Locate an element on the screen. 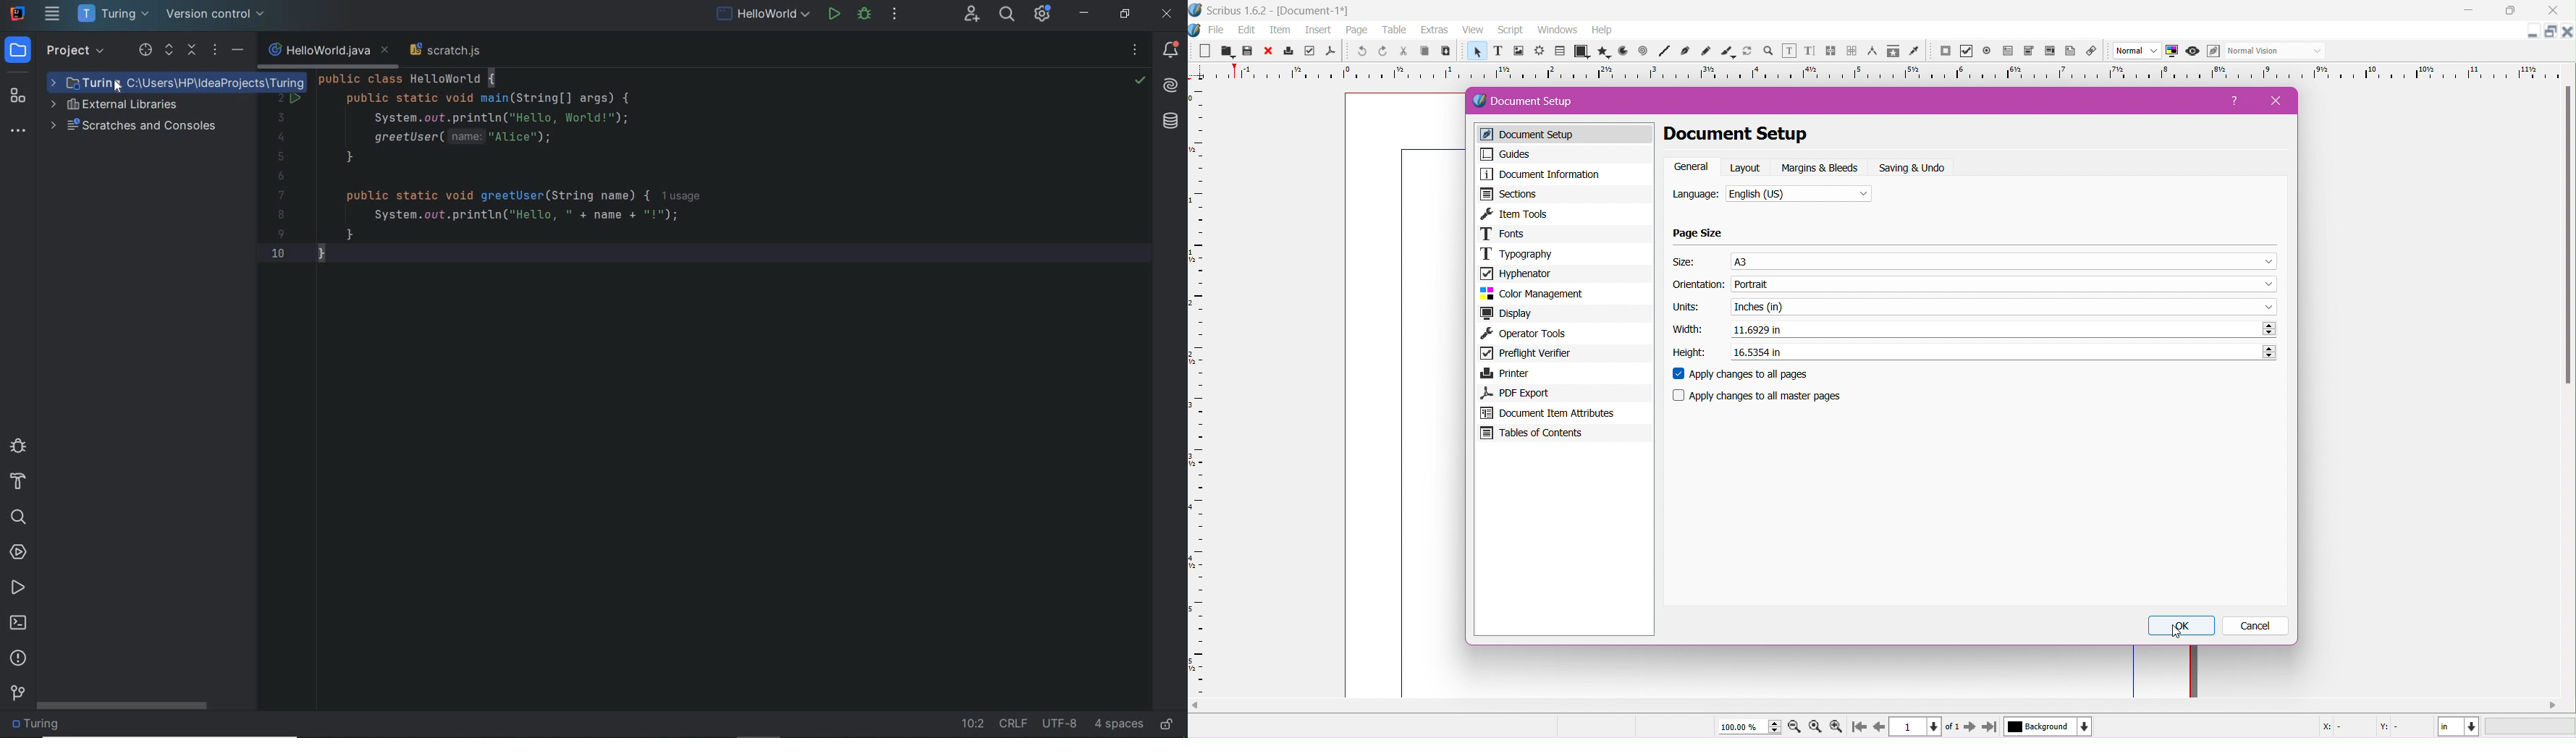  Scroll is located at coordinates (2565, 239).